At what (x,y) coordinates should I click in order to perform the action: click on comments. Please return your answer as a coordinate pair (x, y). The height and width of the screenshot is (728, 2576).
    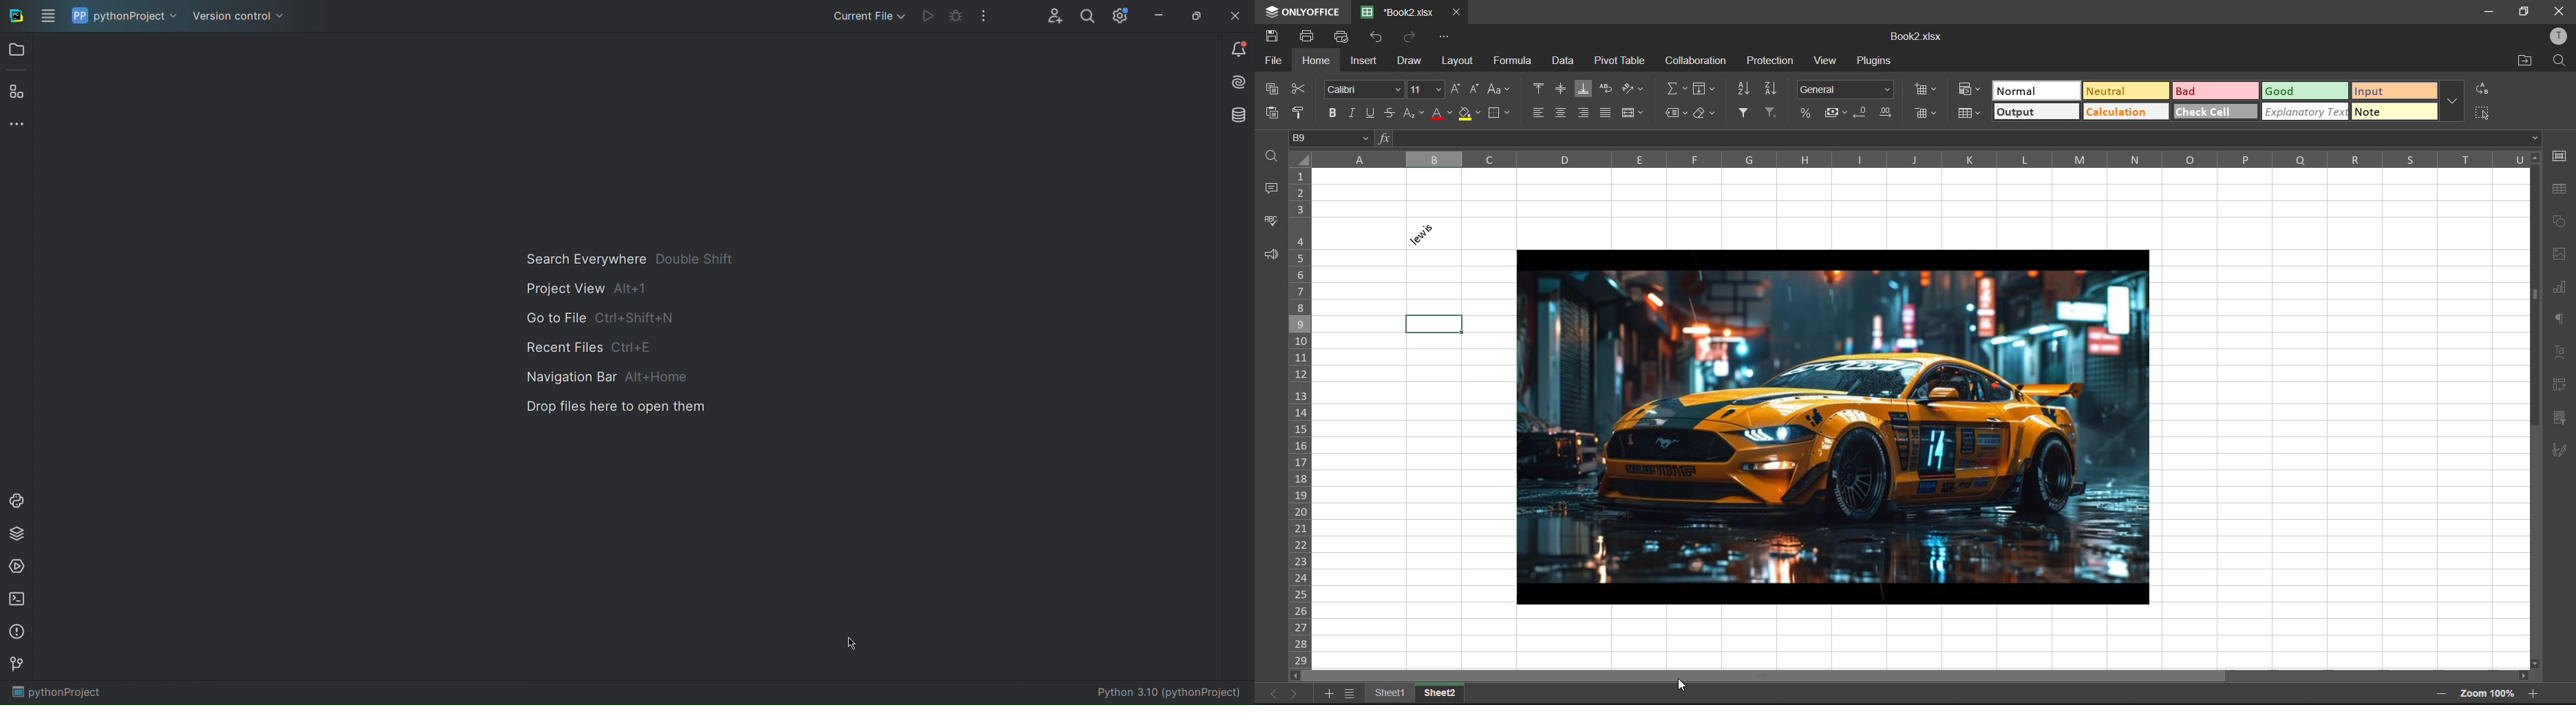
    Looking at the image, I should click on (1268, 187).